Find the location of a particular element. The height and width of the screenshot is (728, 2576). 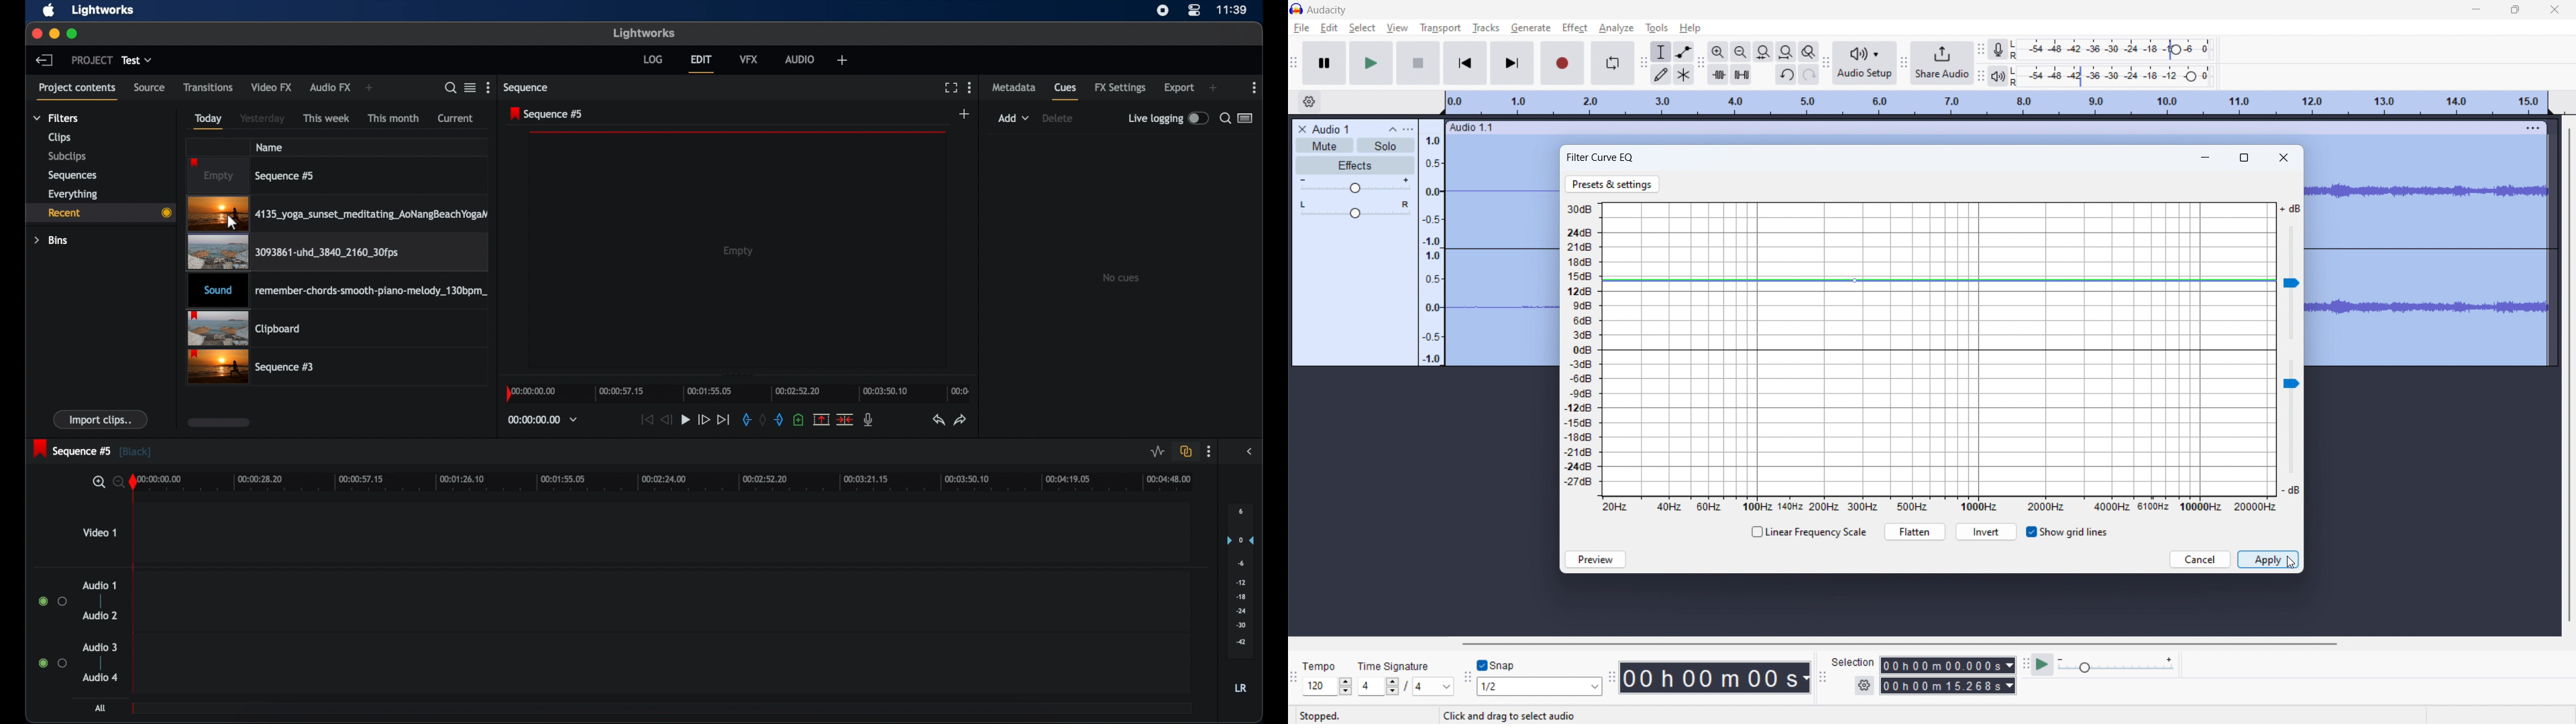

toggle list or logger view is located at coordinates (1247, 117).